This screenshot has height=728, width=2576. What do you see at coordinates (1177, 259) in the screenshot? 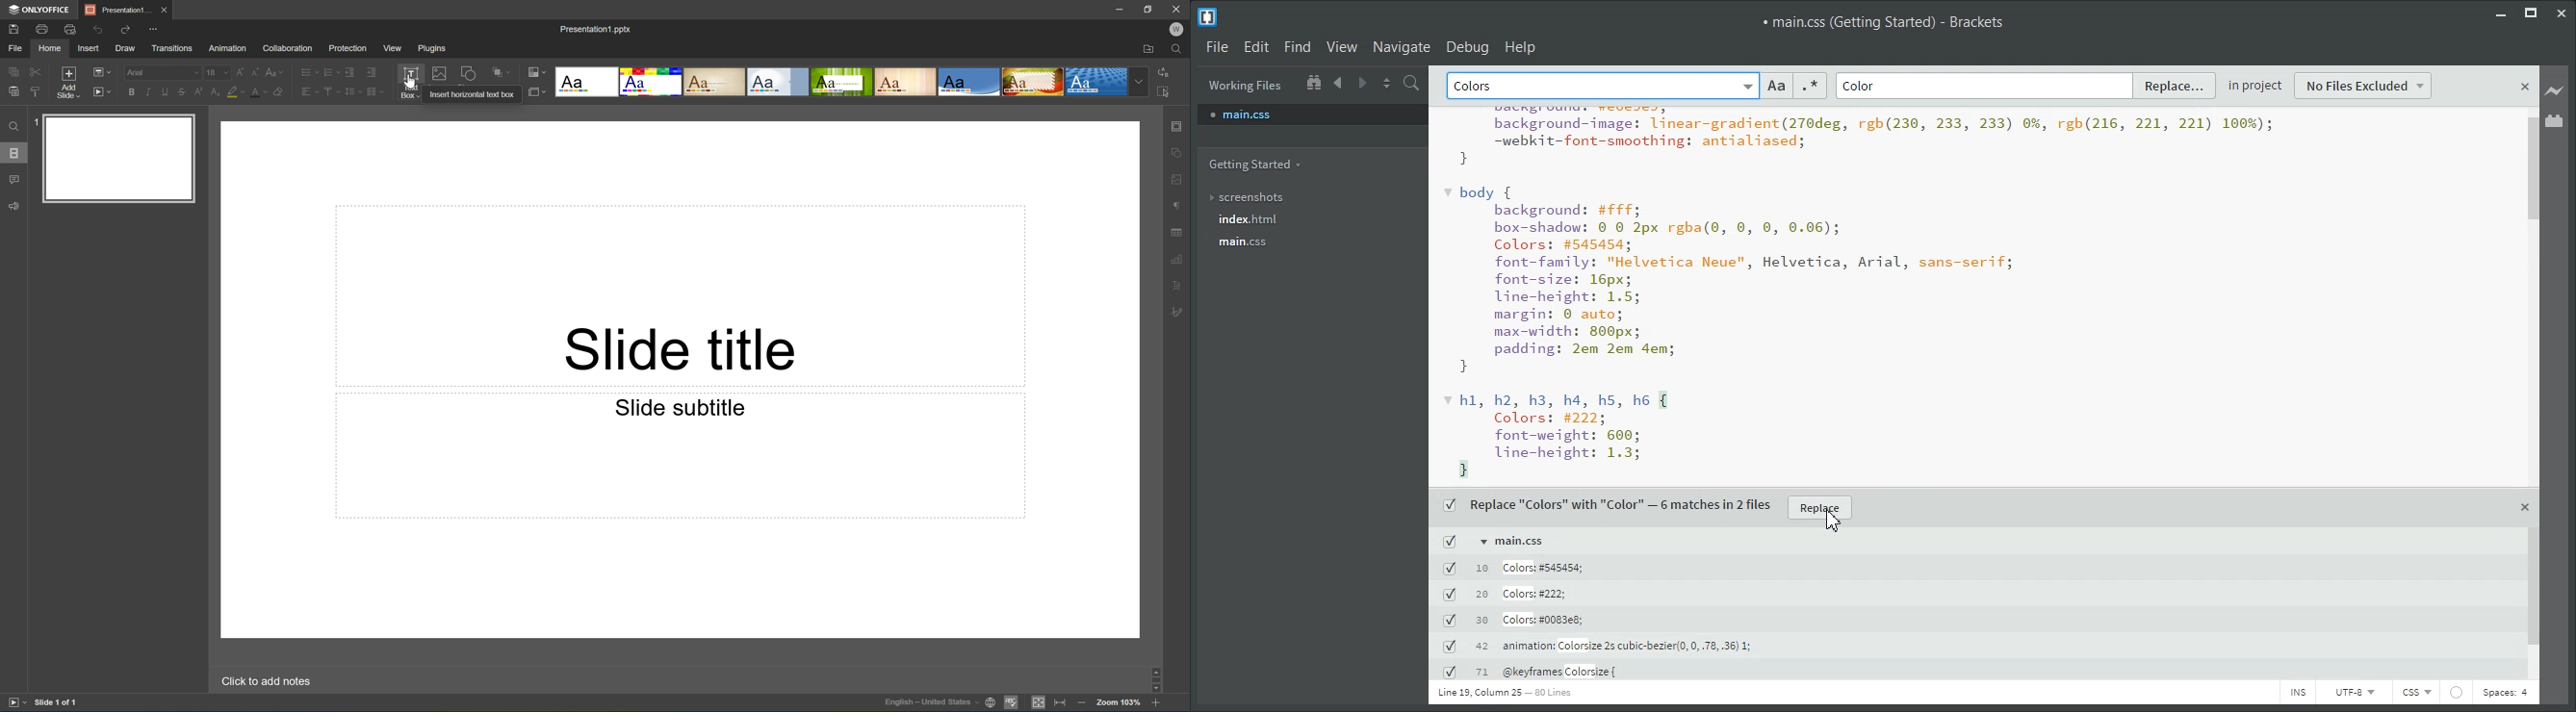
I see `chart settings` at bounding box center [1177, 259].